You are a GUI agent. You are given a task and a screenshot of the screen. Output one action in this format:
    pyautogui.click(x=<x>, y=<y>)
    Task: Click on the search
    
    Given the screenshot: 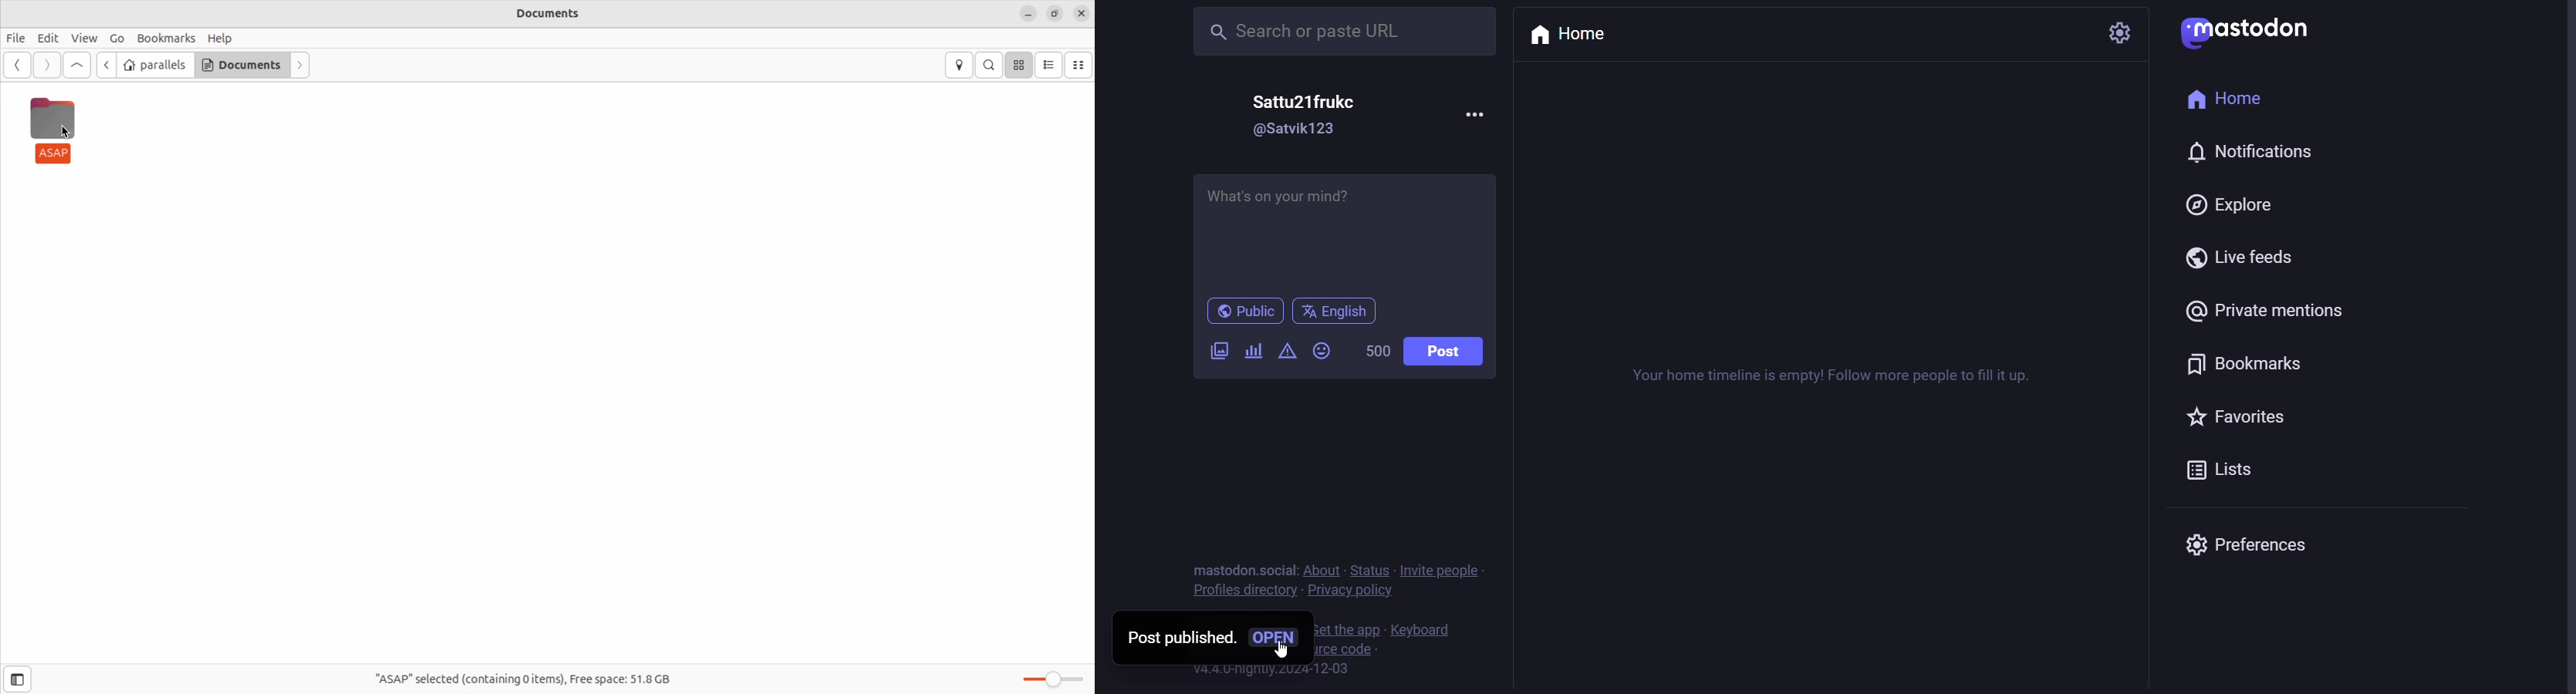 What is the action you would take?
    pyautogui.click(x=1344, y=30)
    